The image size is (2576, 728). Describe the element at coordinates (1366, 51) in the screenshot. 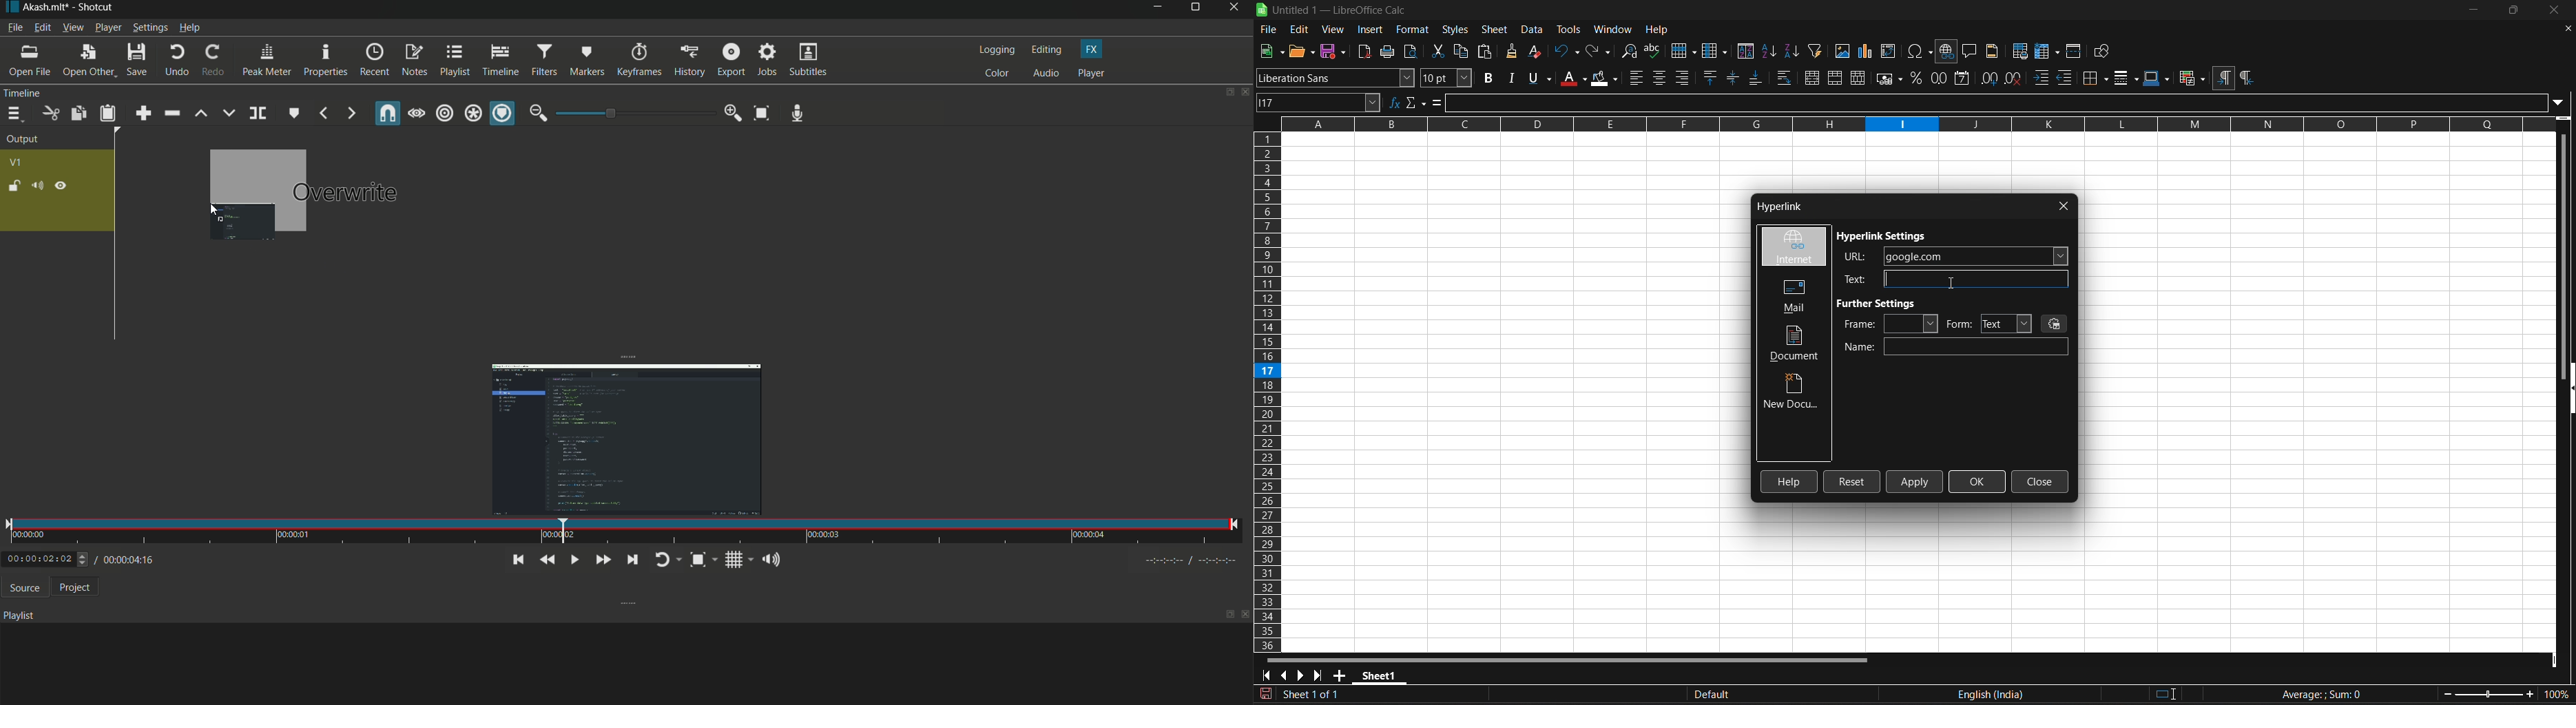

I see `export directly as pdf` at that location.